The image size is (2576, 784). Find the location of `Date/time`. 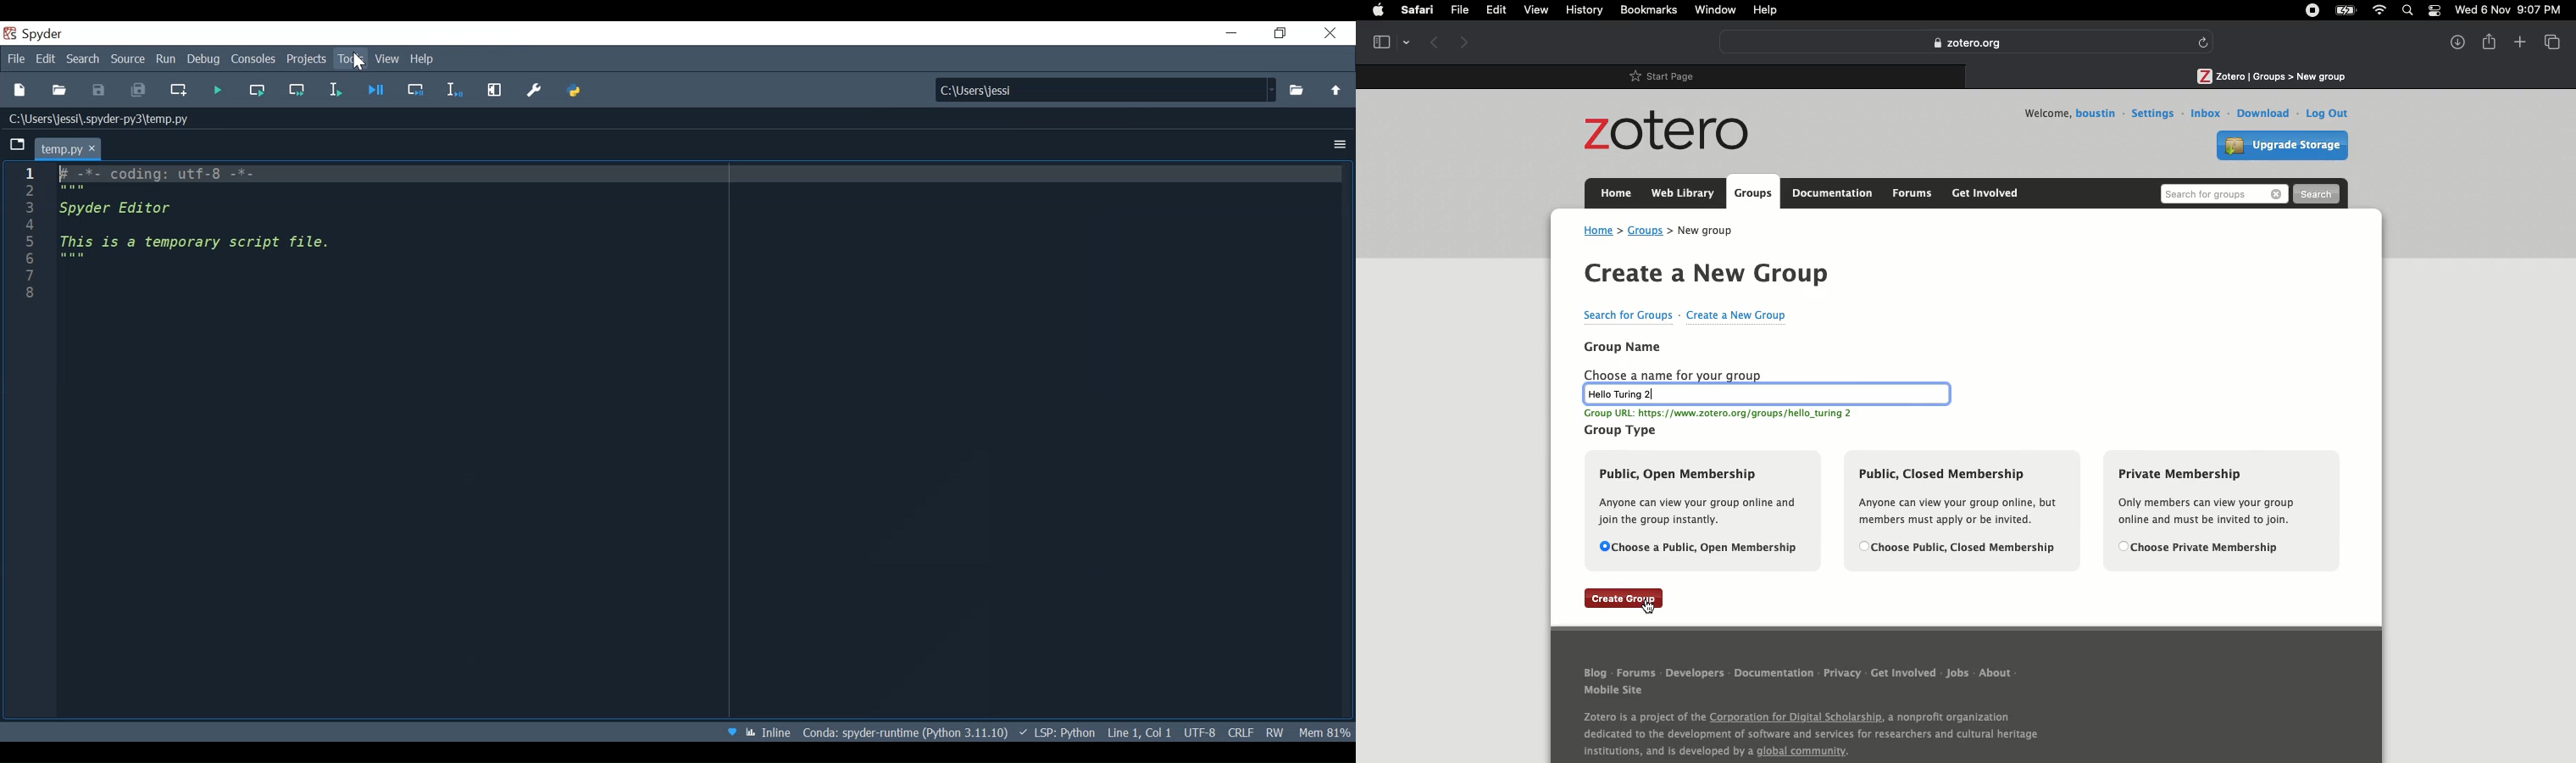

Date/time is located at coordinates (2512, 10).